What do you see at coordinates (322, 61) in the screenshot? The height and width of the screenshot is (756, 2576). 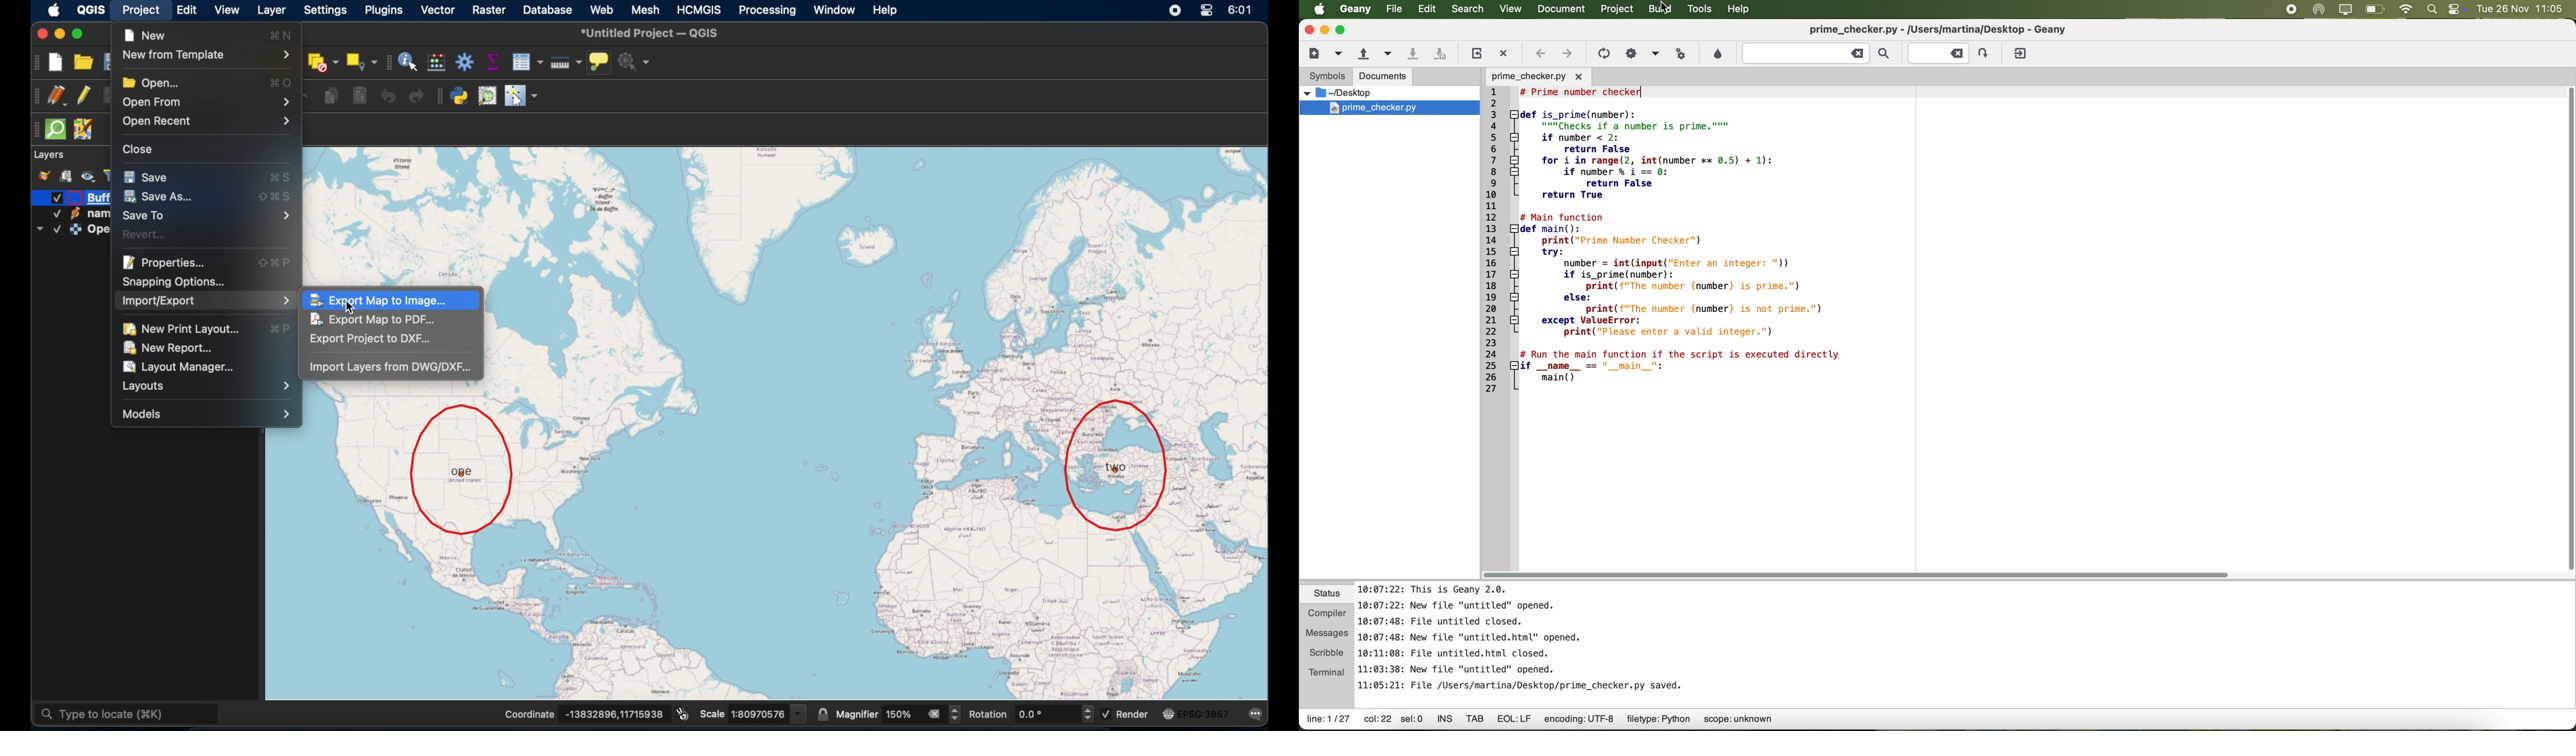 I see `deselect features` at bounding box center [322, 61].